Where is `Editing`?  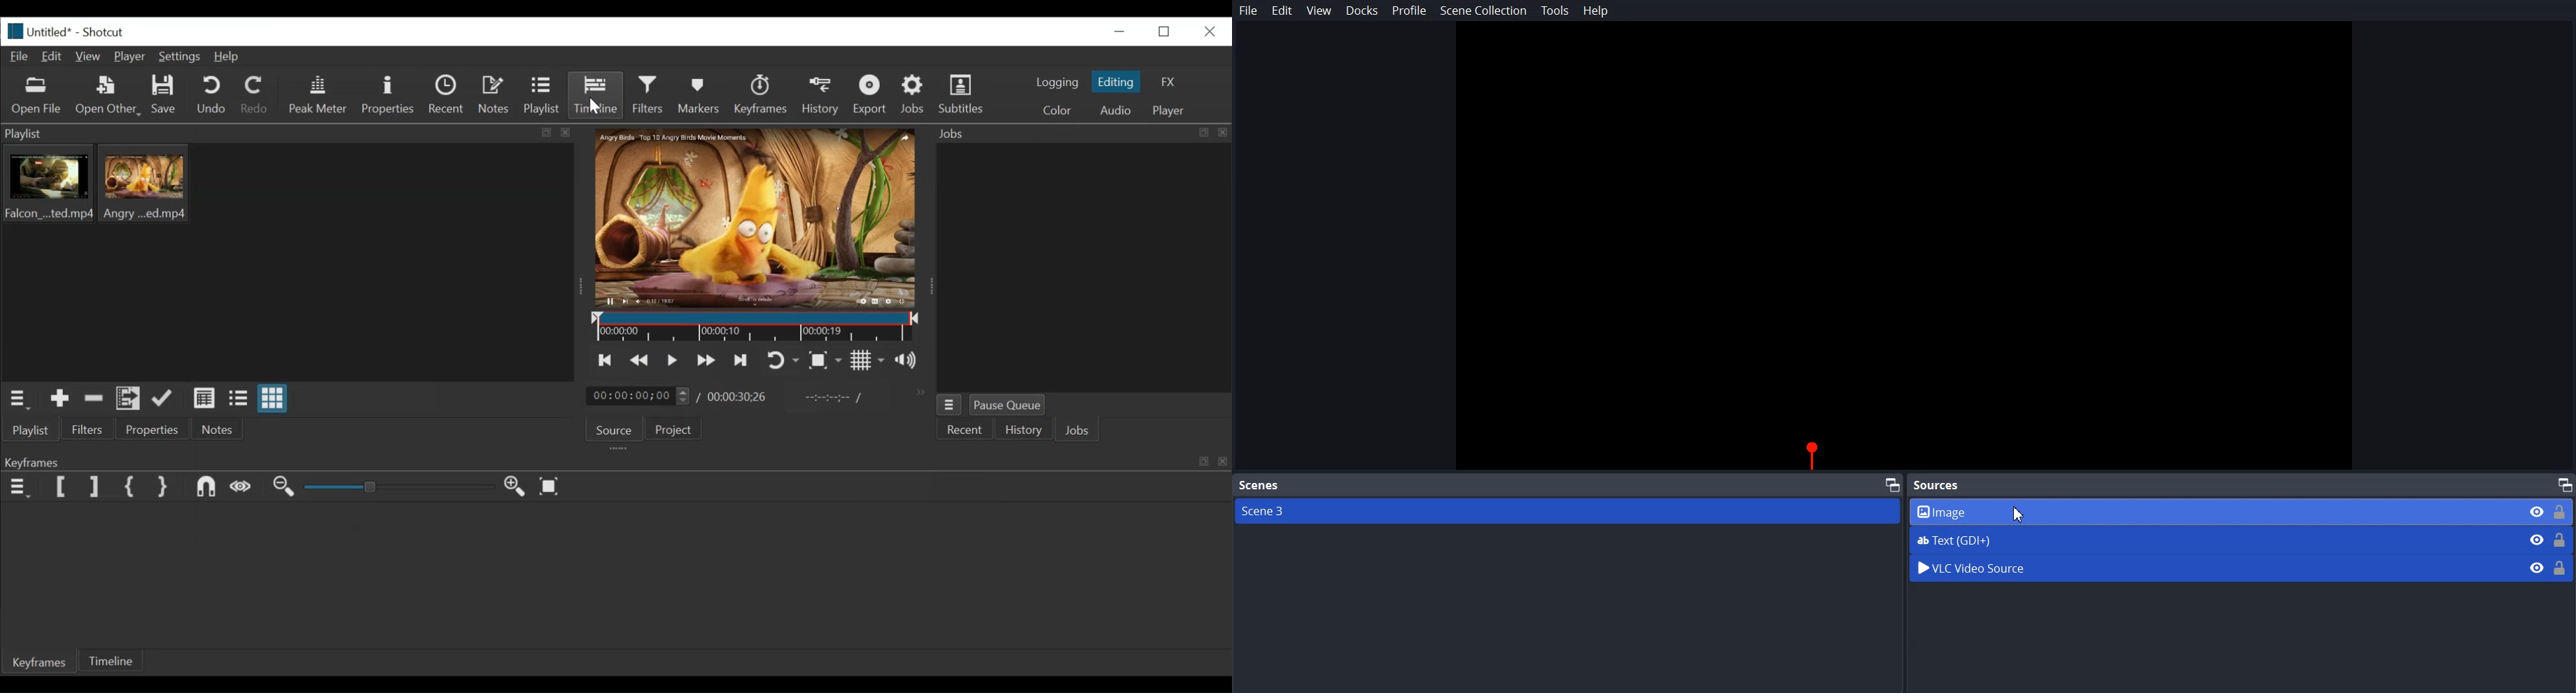 Editing is located at coordinates (1118, 81).